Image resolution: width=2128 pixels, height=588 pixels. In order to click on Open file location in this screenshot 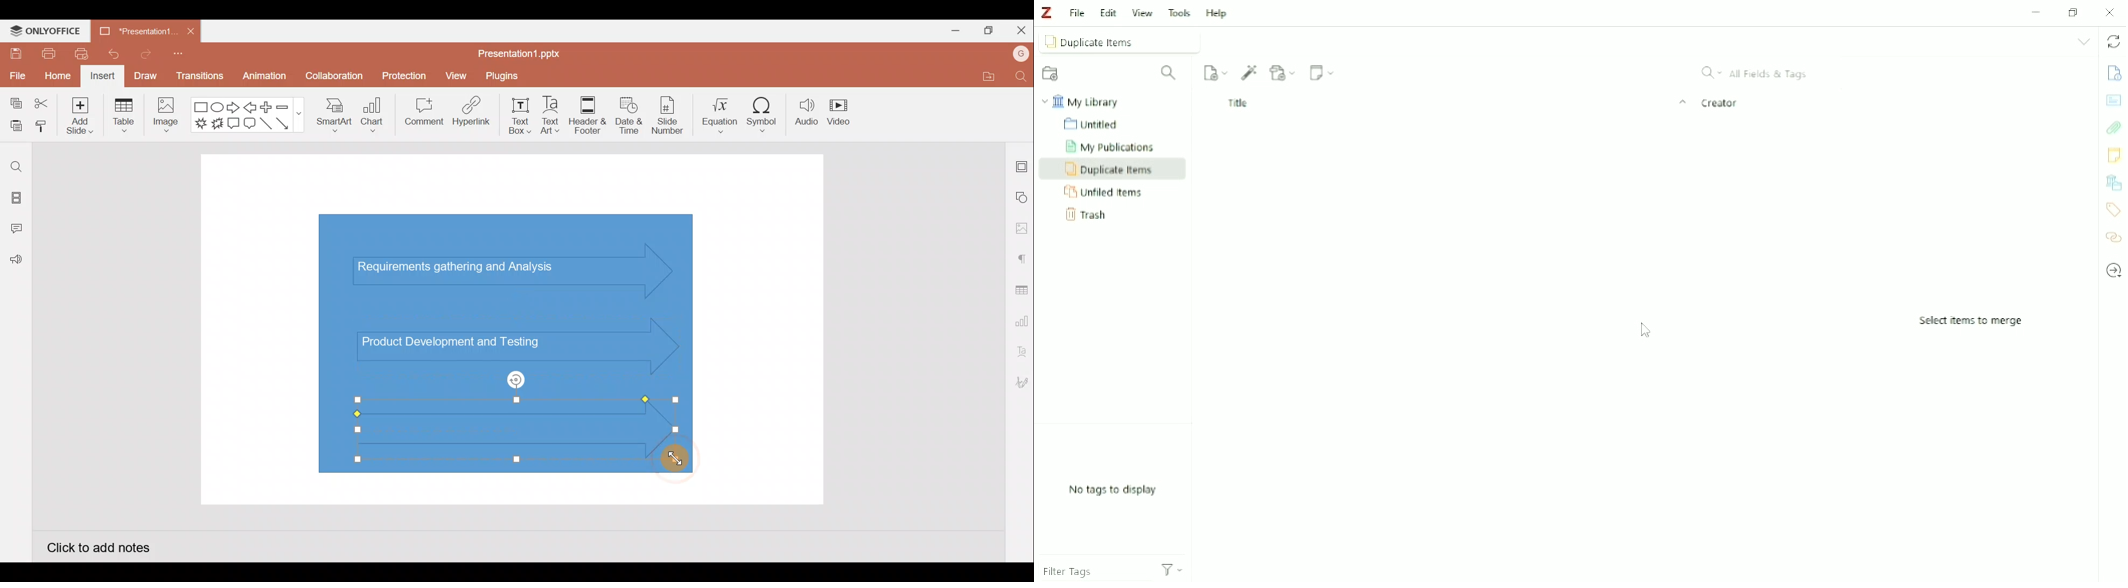, I will do `click(987, 76)`.